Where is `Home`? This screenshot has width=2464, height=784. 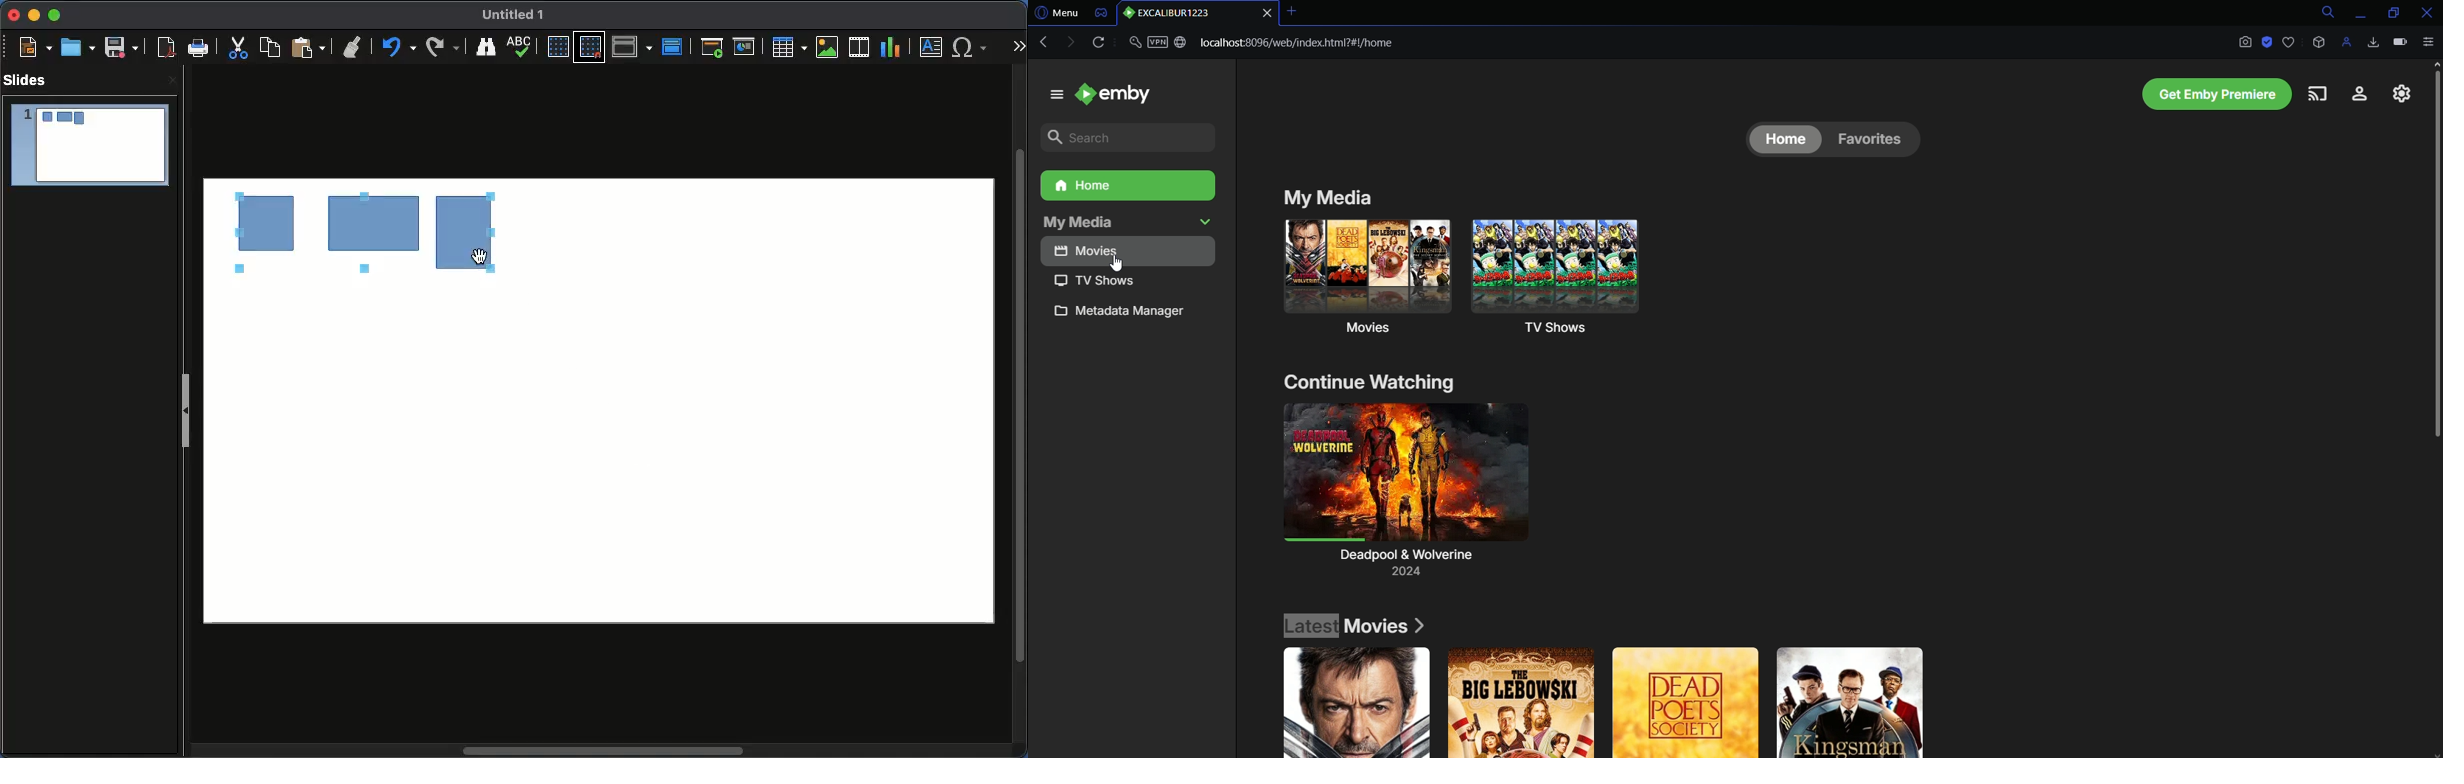 Home is located at coordinates (1132, 189).